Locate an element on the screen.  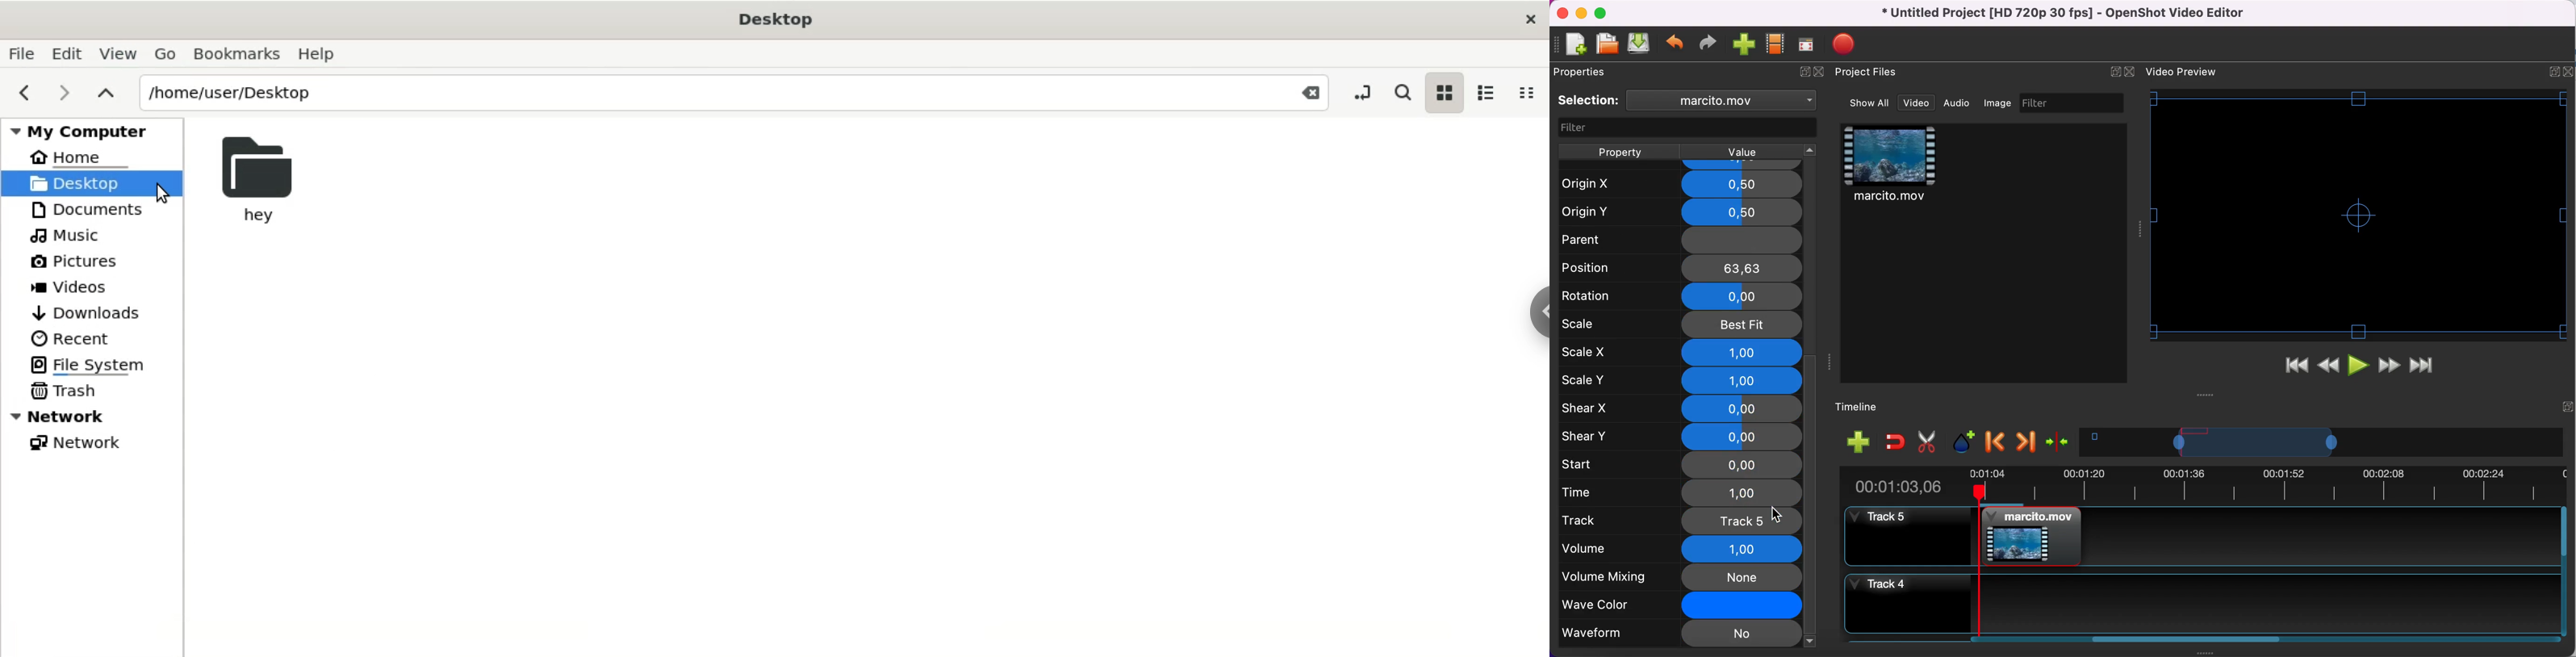
close is located at coordinates (1822, 73).